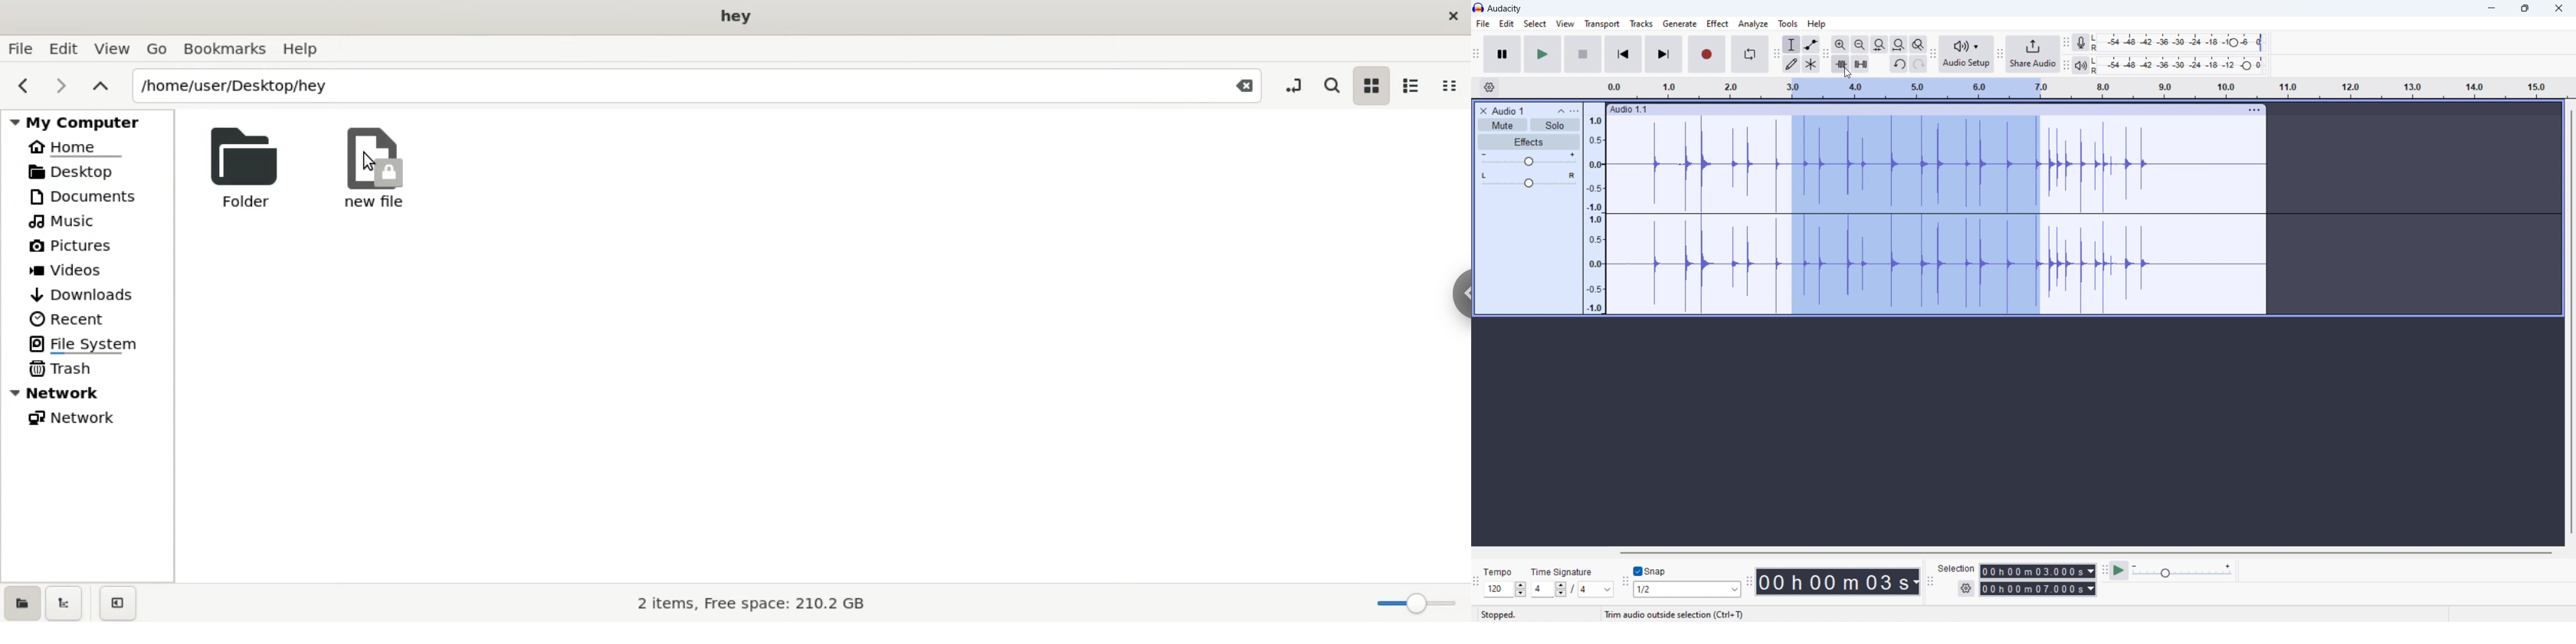  Describe the element at coordinates (1483, 24) in the screenshot. I see `file` at that location.